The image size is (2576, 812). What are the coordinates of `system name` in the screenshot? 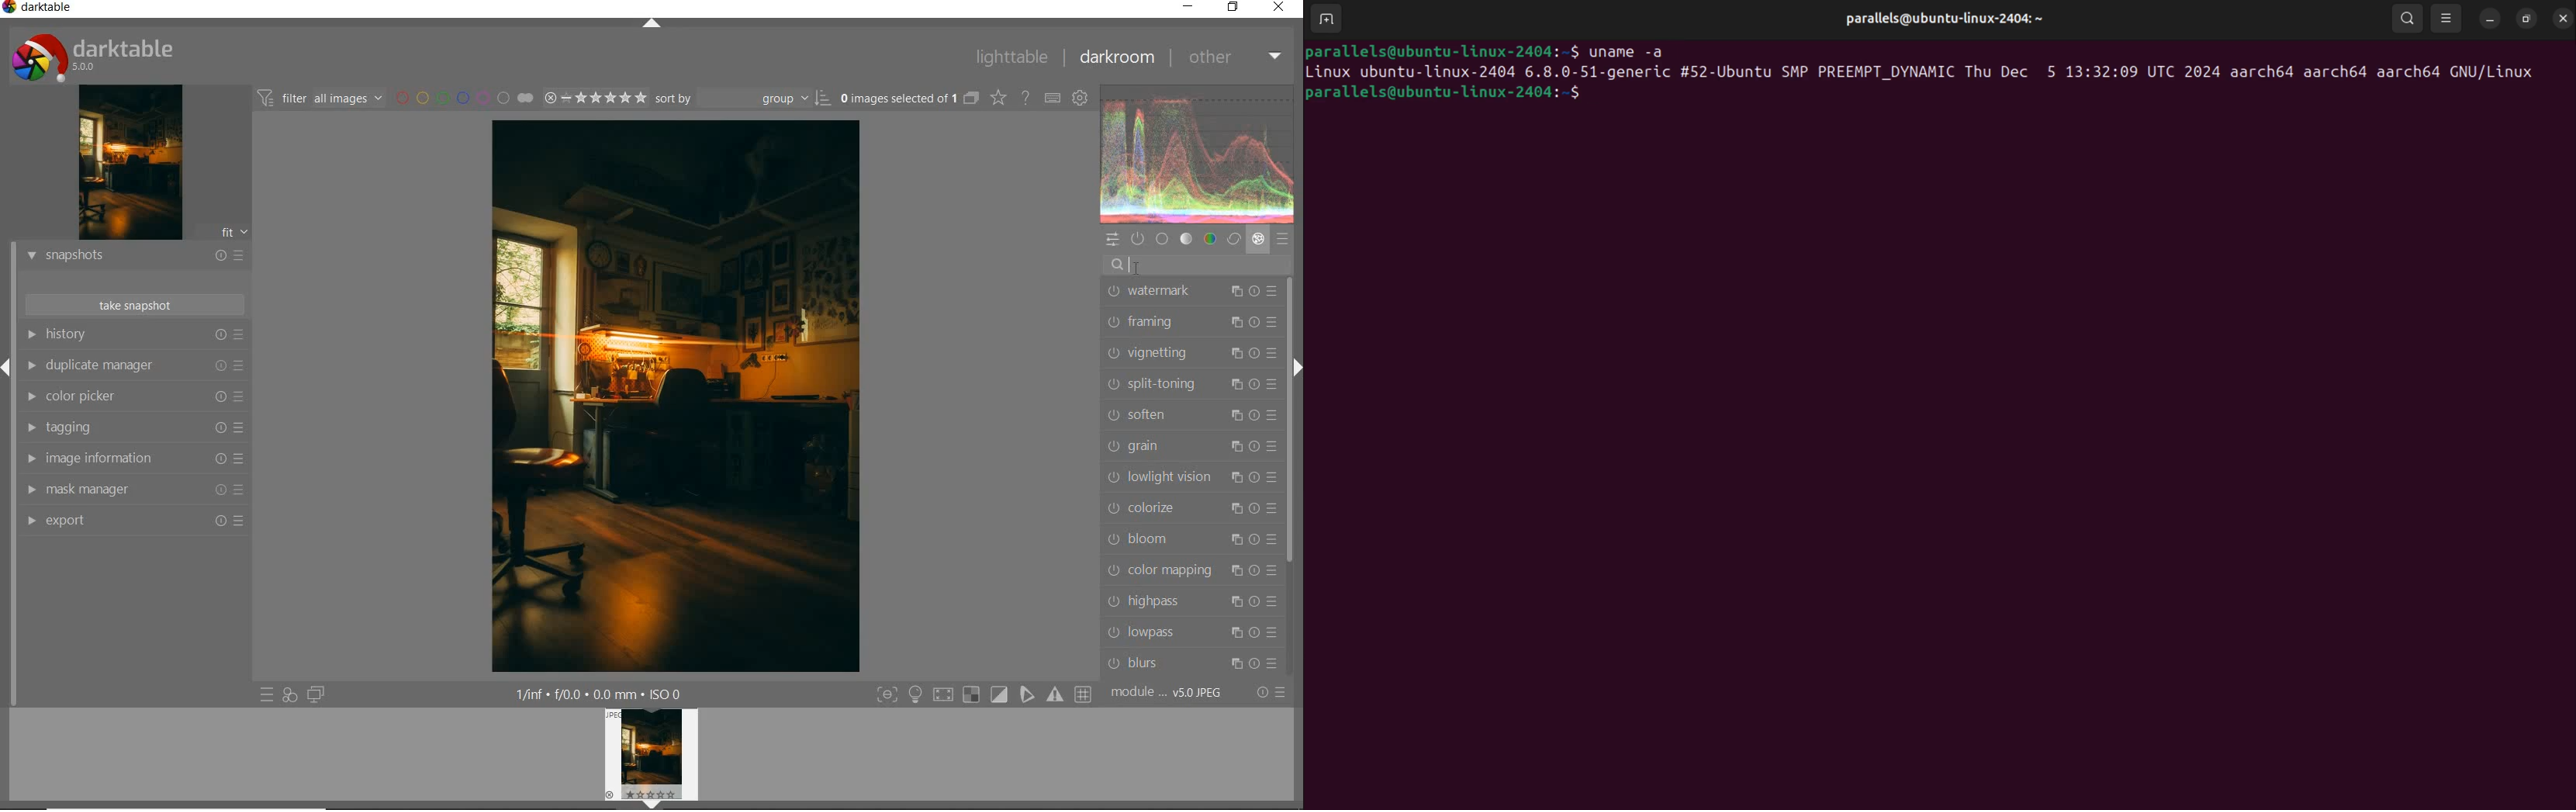 It's located at (40, 9).